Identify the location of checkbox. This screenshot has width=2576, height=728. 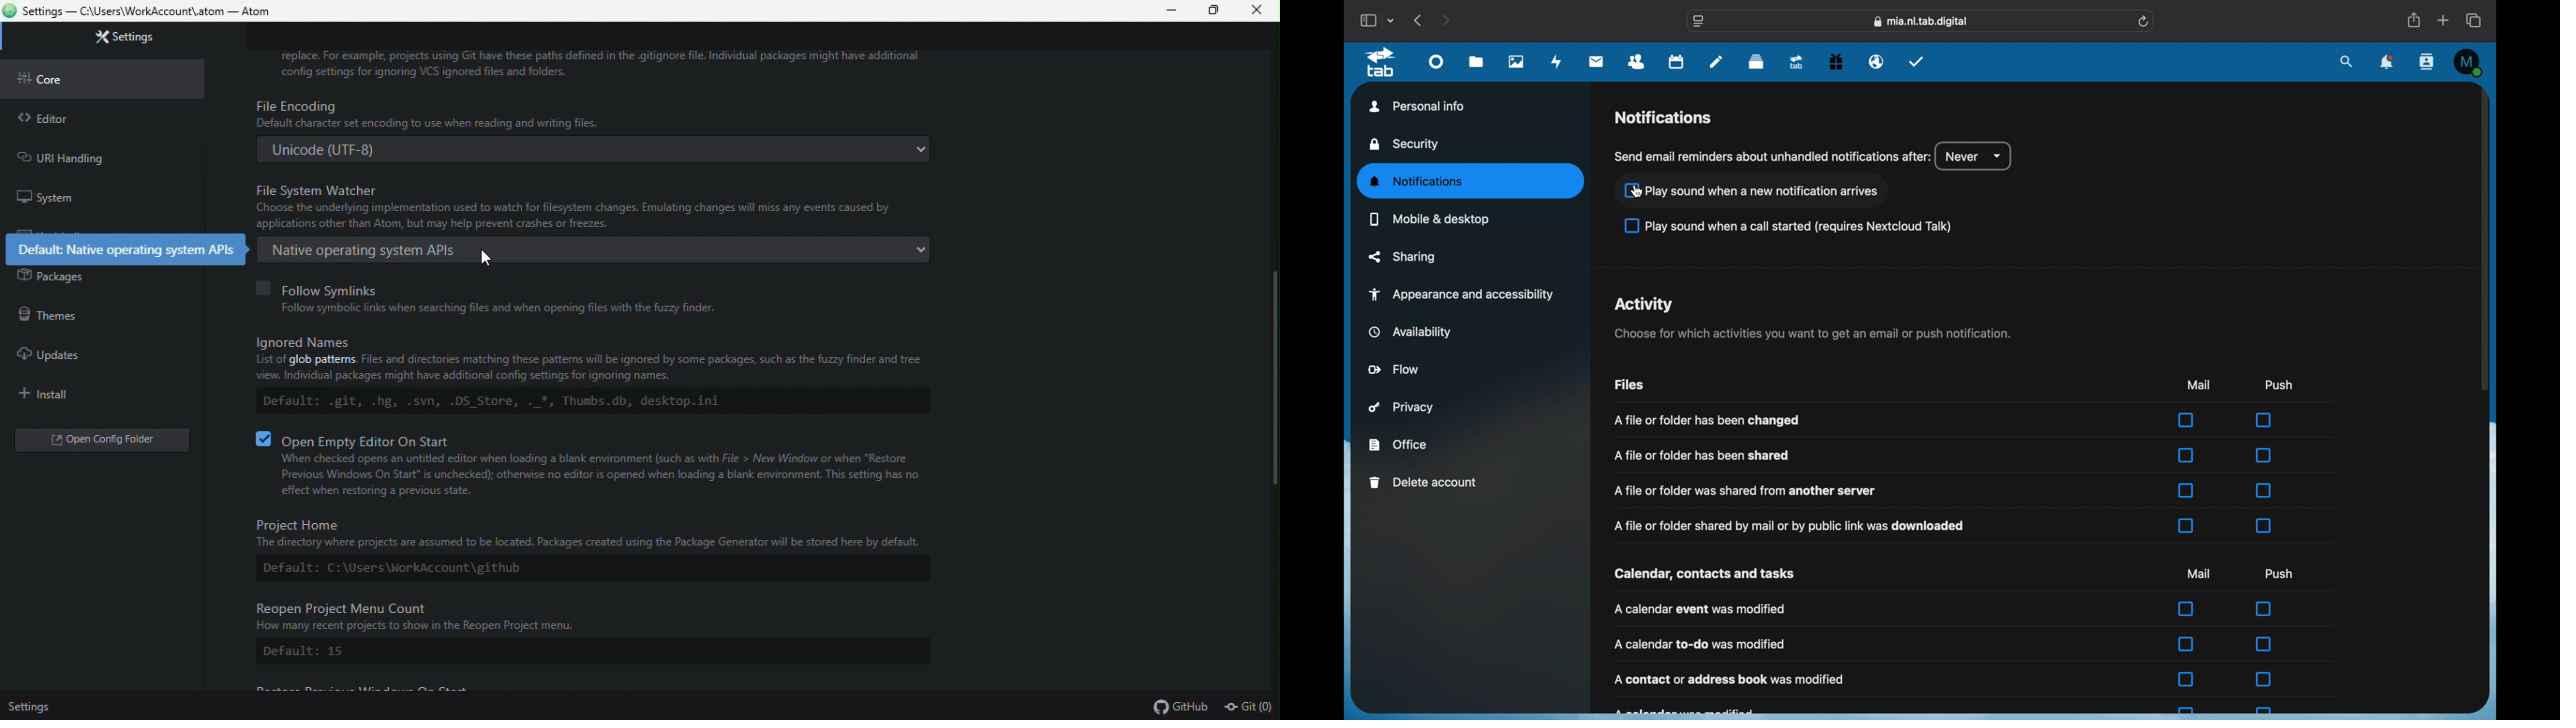
(2263, 711).